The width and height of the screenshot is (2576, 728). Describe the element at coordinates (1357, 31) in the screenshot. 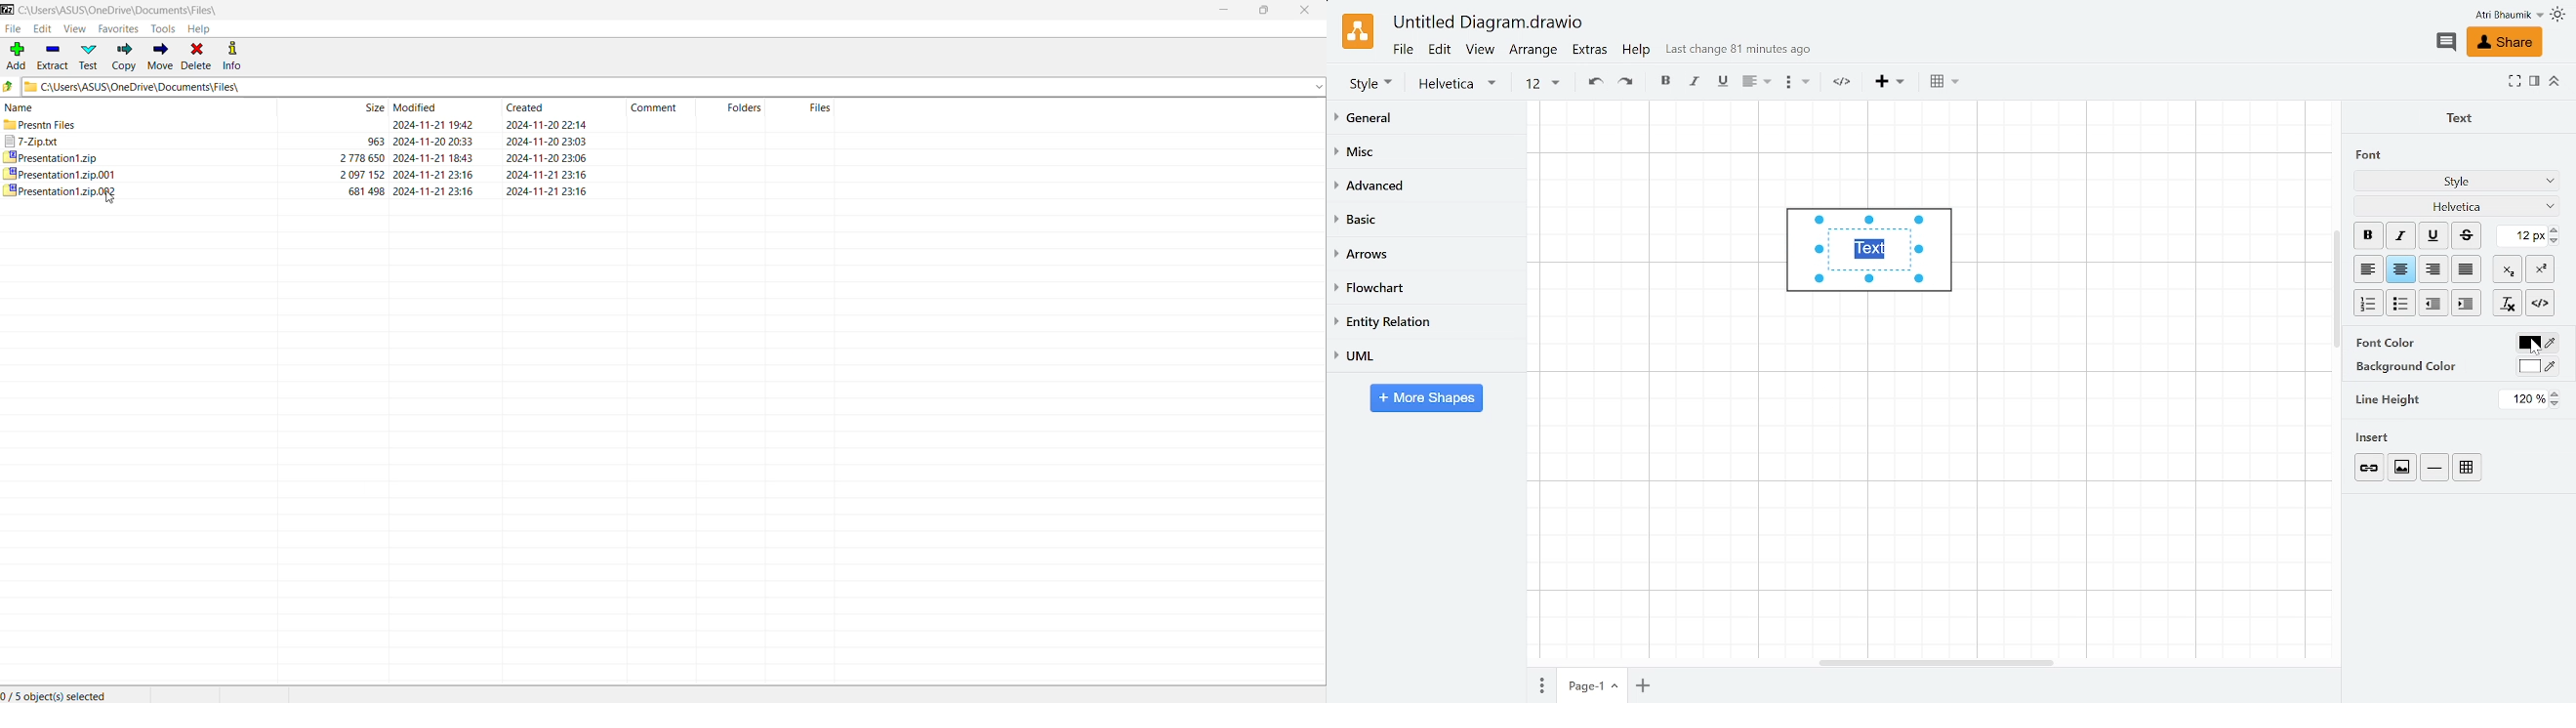

I see `Drag.io logo` at that location.